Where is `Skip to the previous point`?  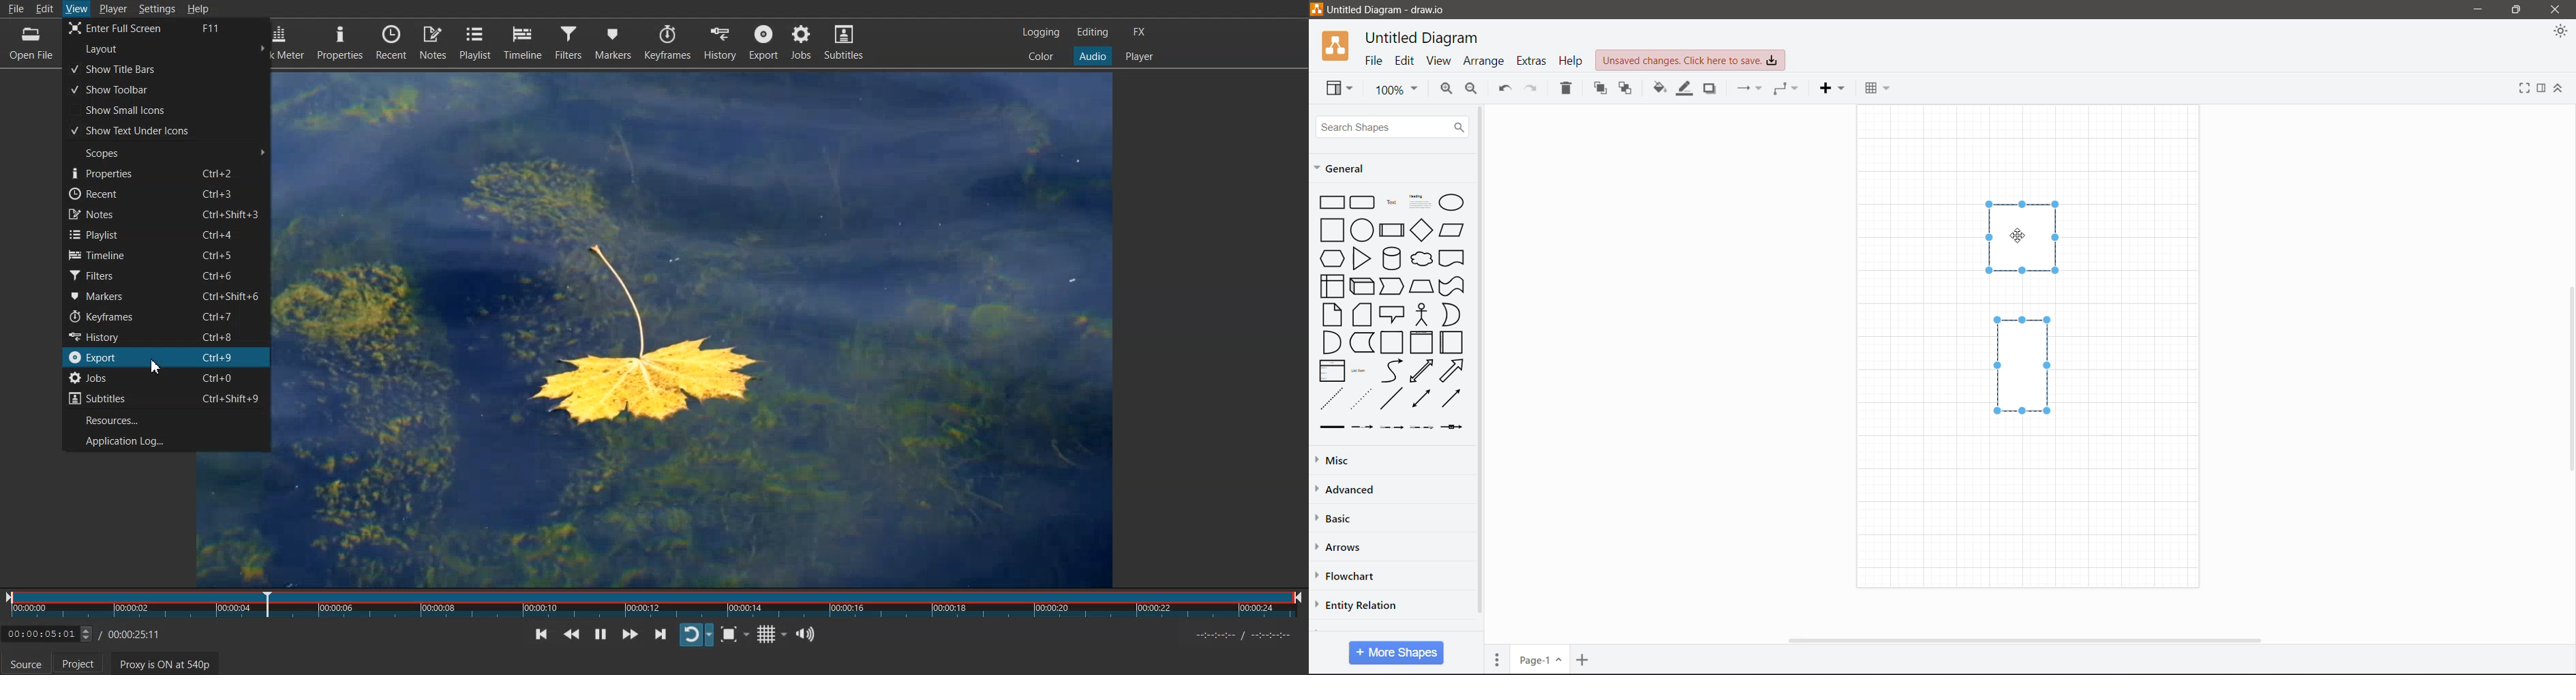 Skip to the previous point is located at coordinates (540, 633).